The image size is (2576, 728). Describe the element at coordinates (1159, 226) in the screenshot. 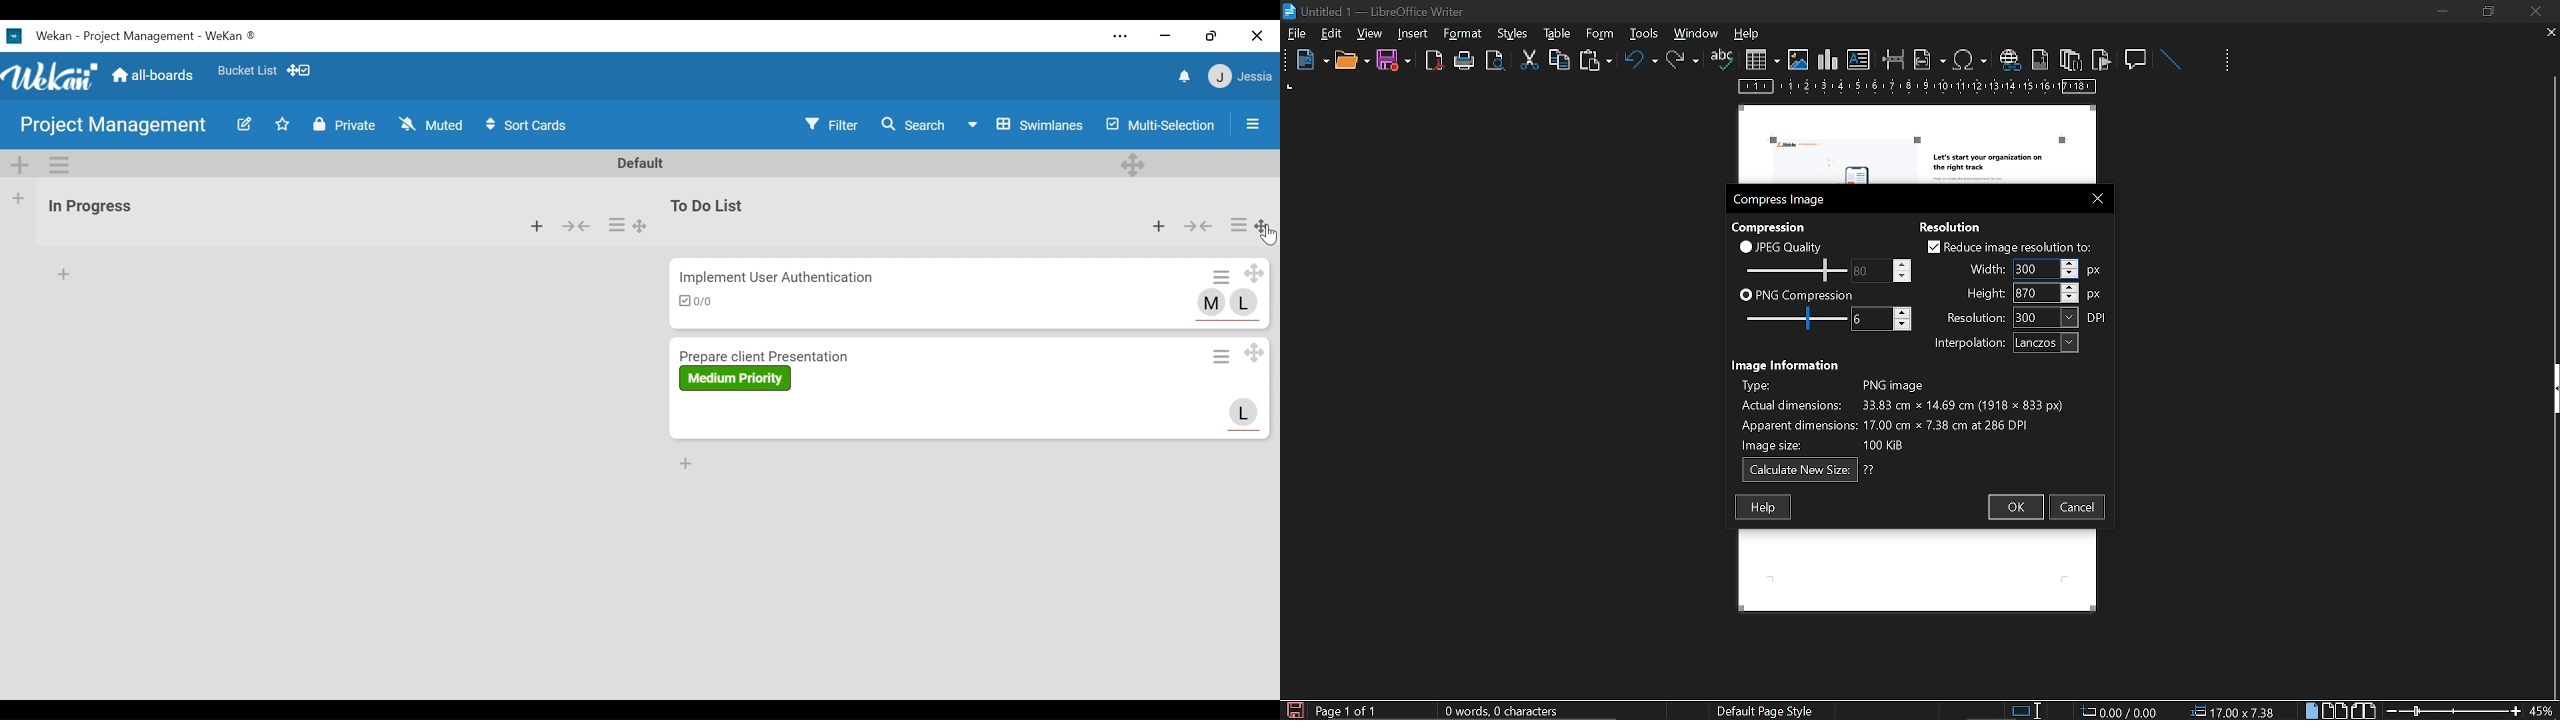

I see `Add card to the top of list` at that location.